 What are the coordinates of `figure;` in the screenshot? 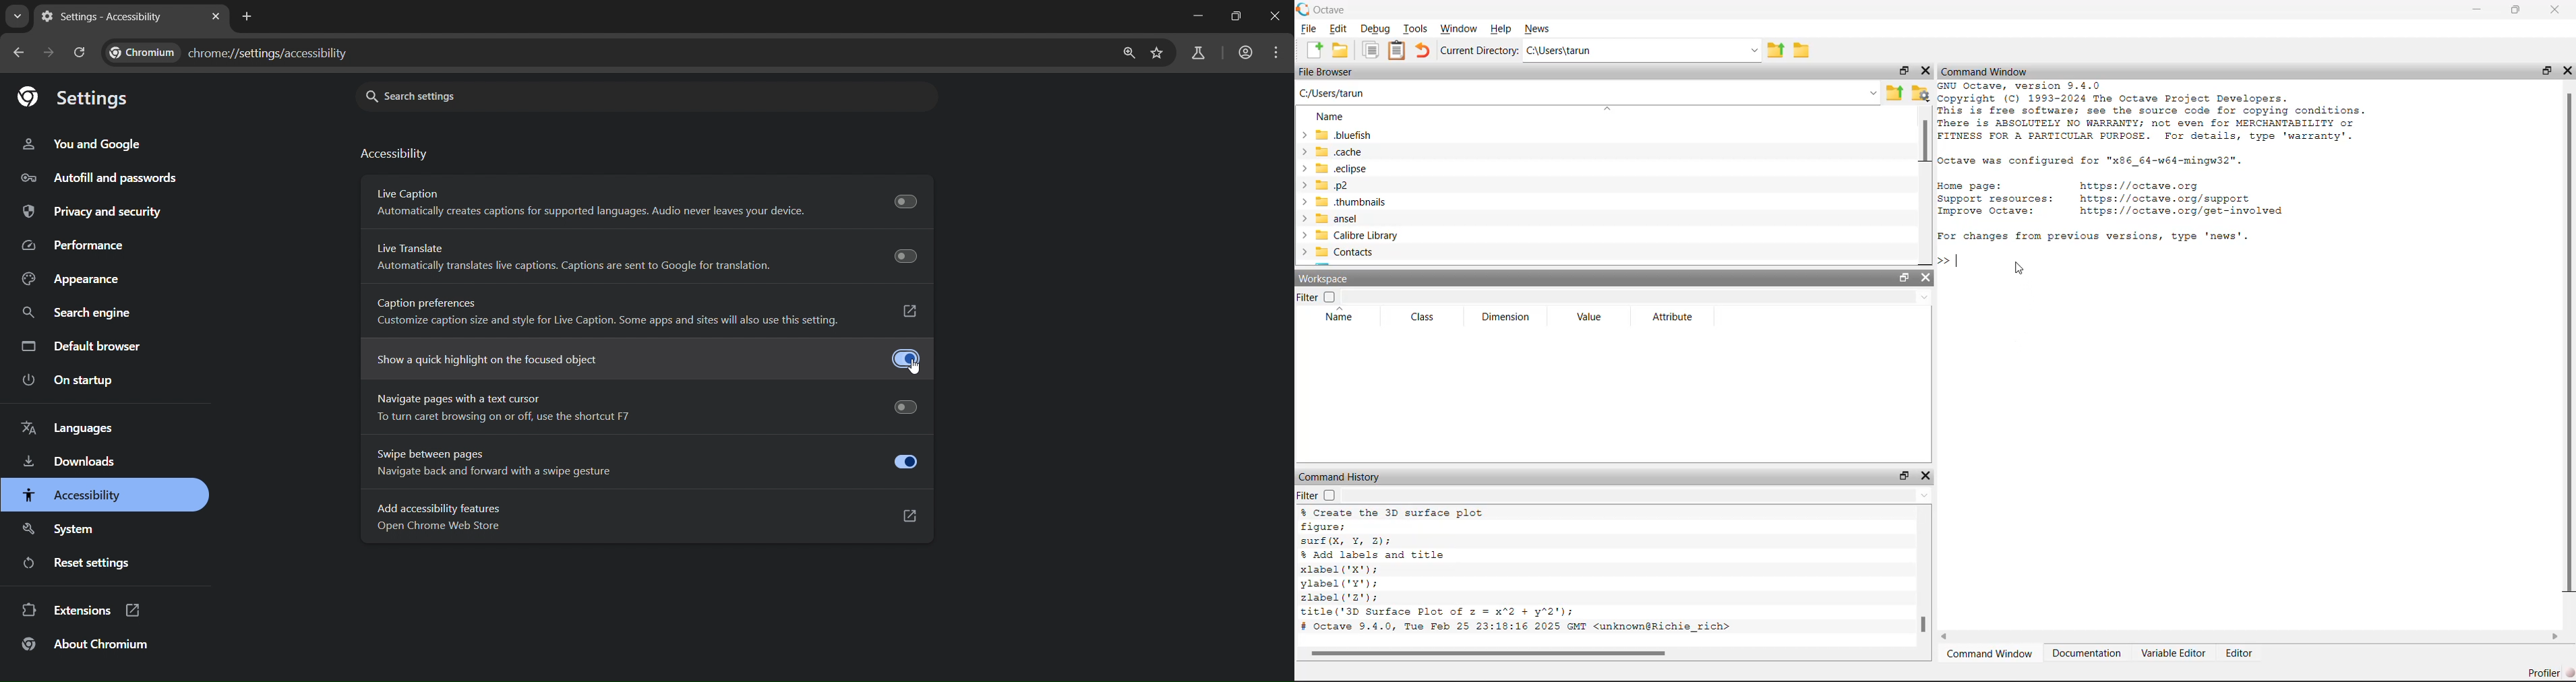 It's located at (1324, 526).